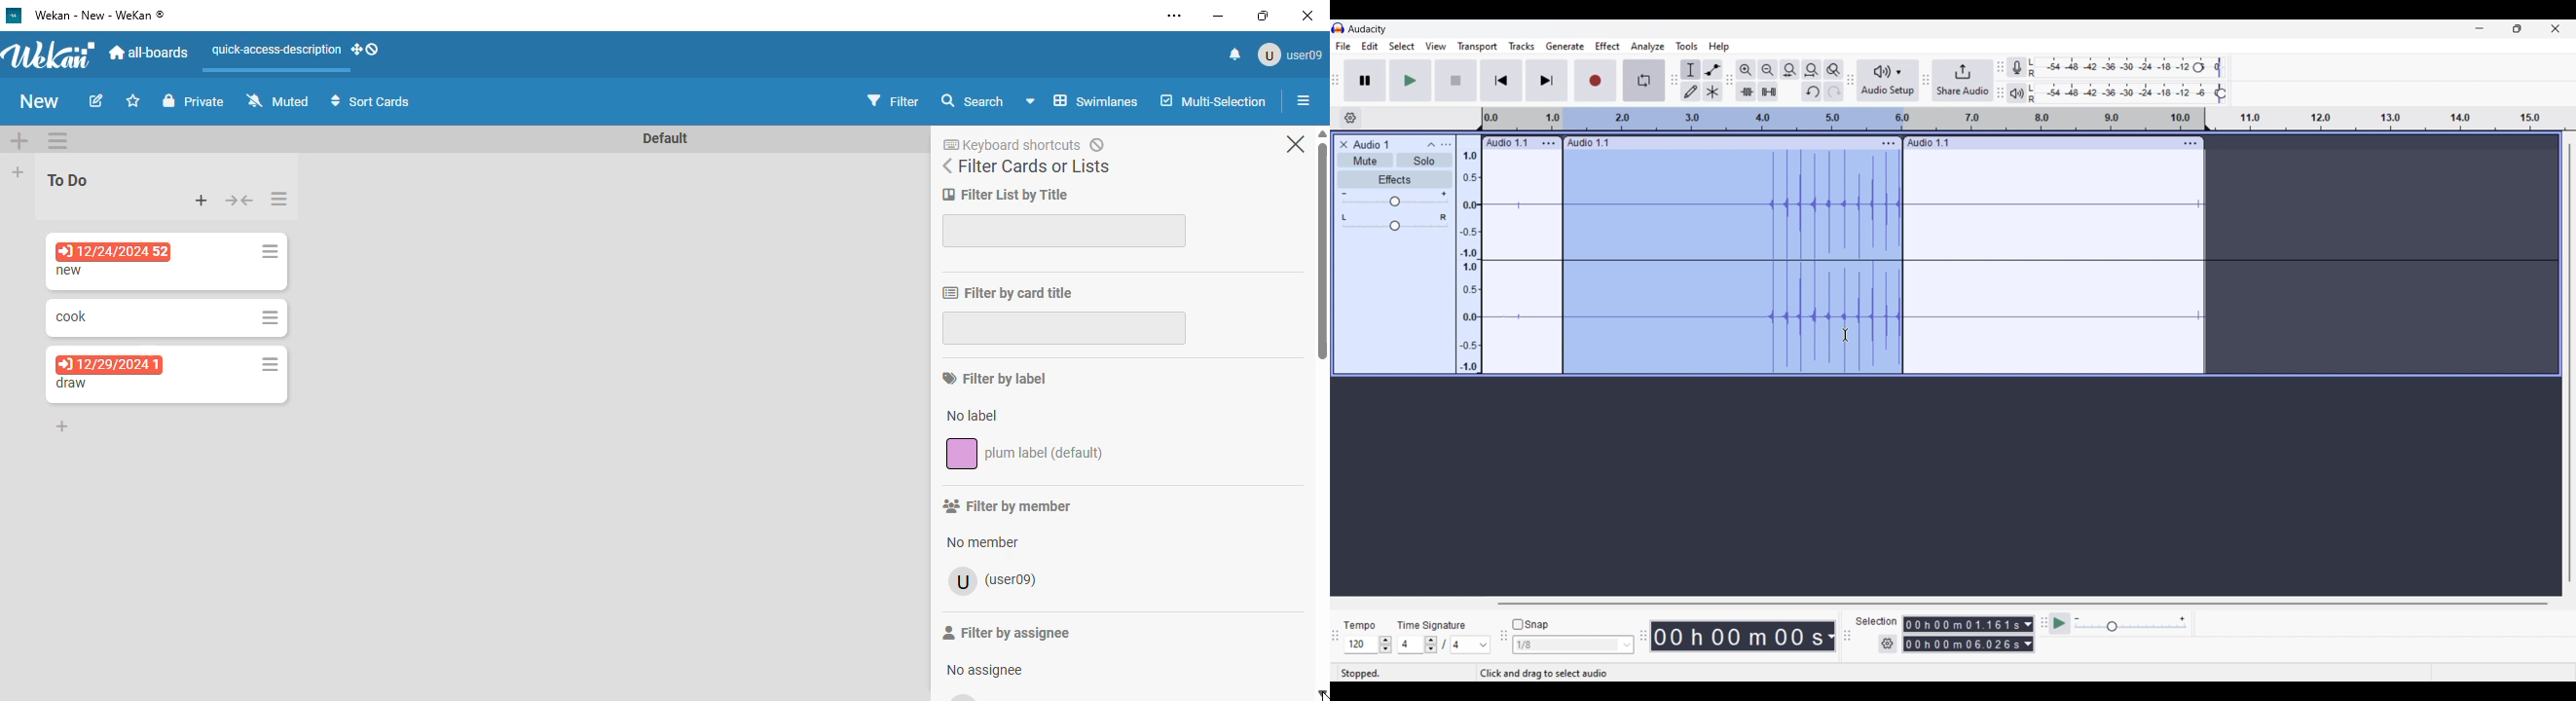 The height and width of the screenshot is (728, 2576). I want to click on Record/Record new track, so click(1596, 80).